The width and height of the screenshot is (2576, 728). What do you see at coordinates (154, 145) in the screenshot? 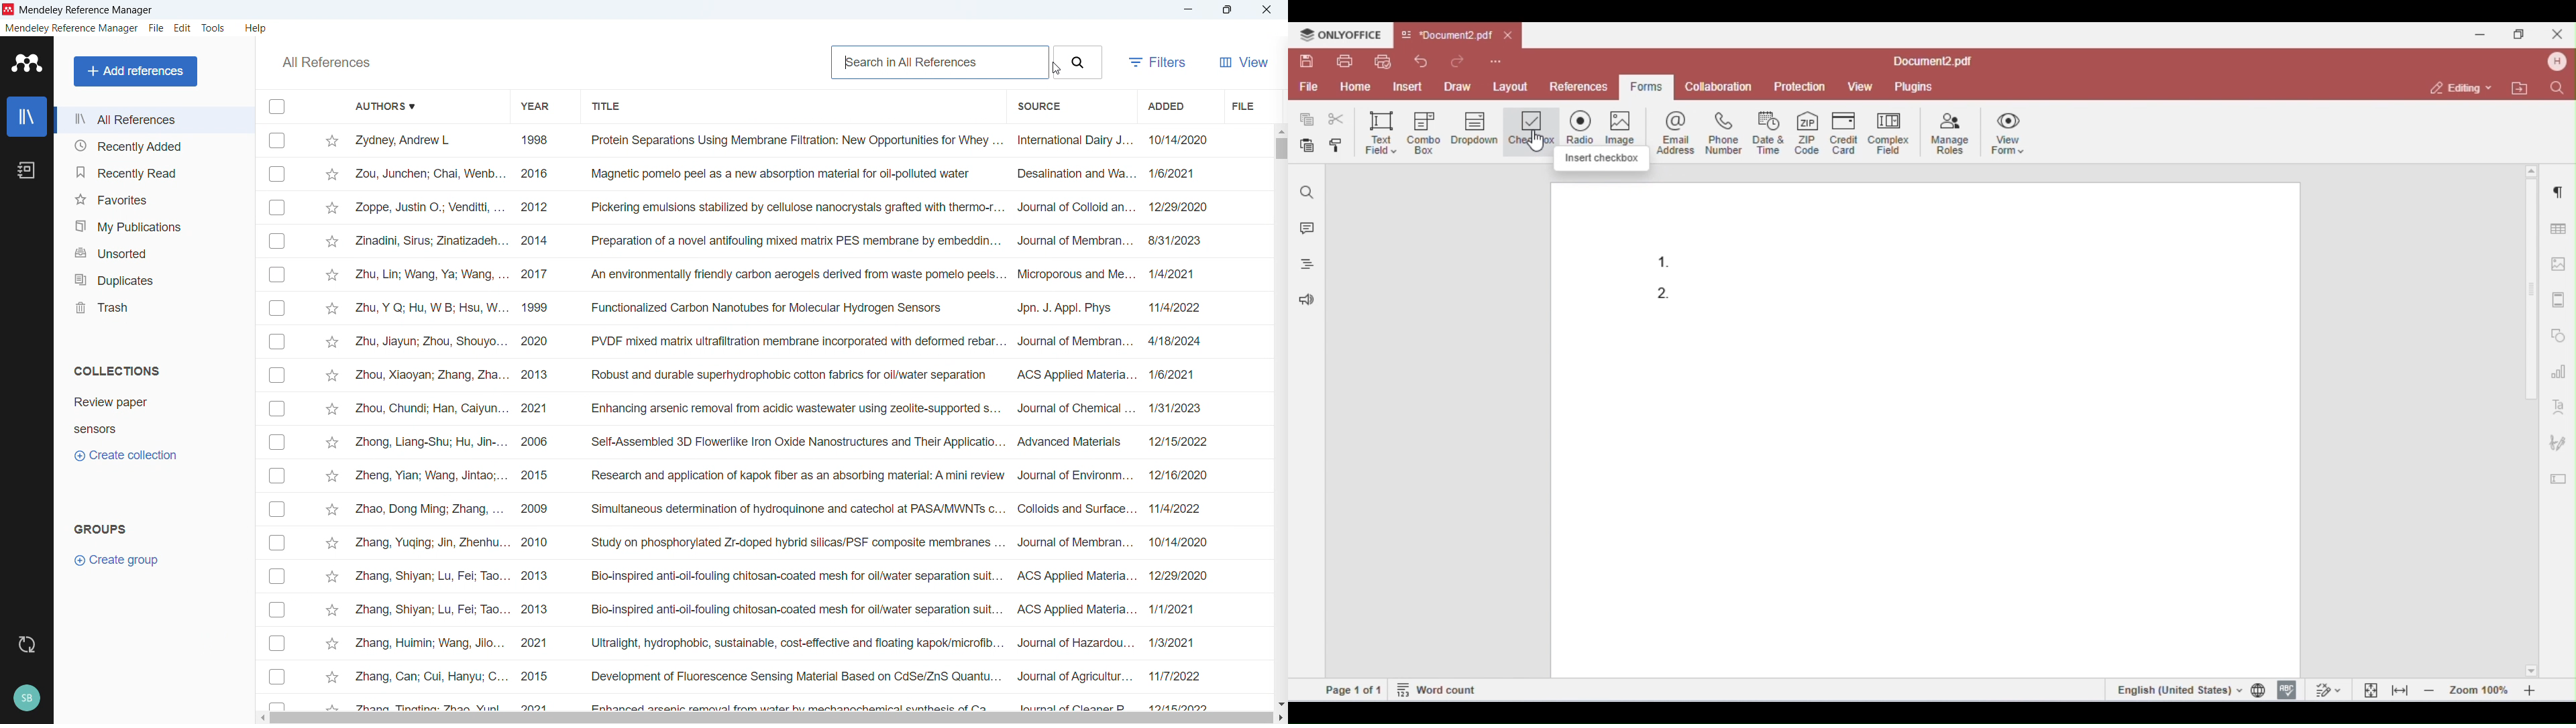
I see `Recently added ` at bounding box center [154, 145].